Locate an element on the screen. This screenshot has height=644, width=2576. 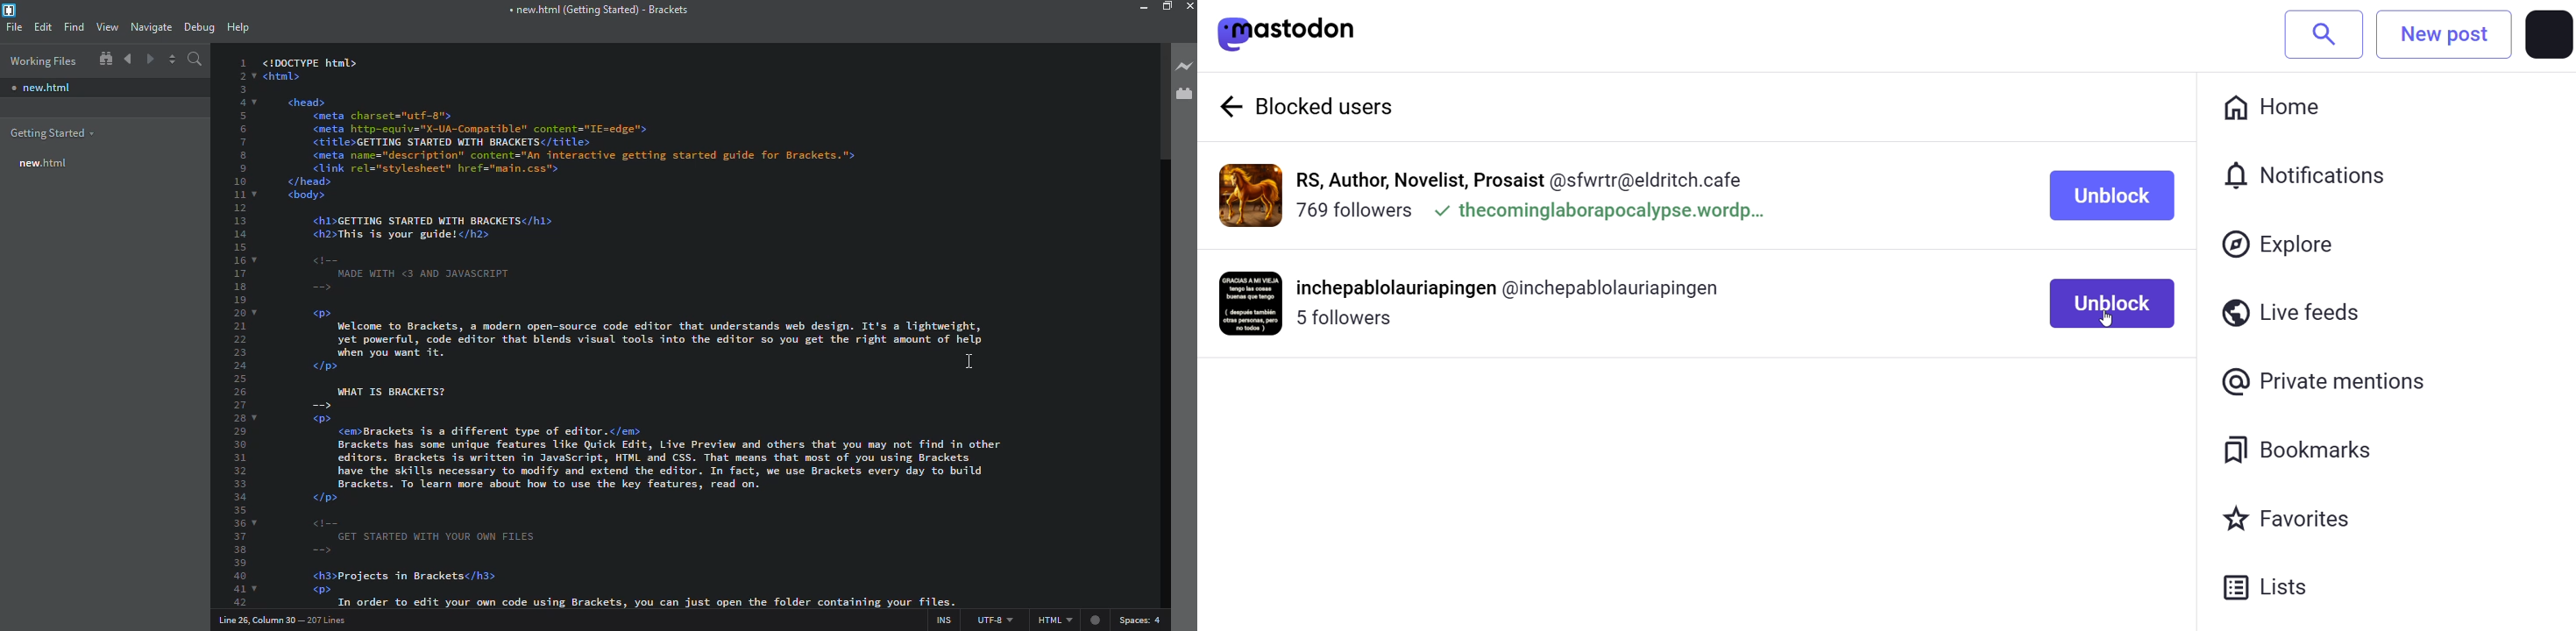
profile picture is located at coordinates (1251, 195).